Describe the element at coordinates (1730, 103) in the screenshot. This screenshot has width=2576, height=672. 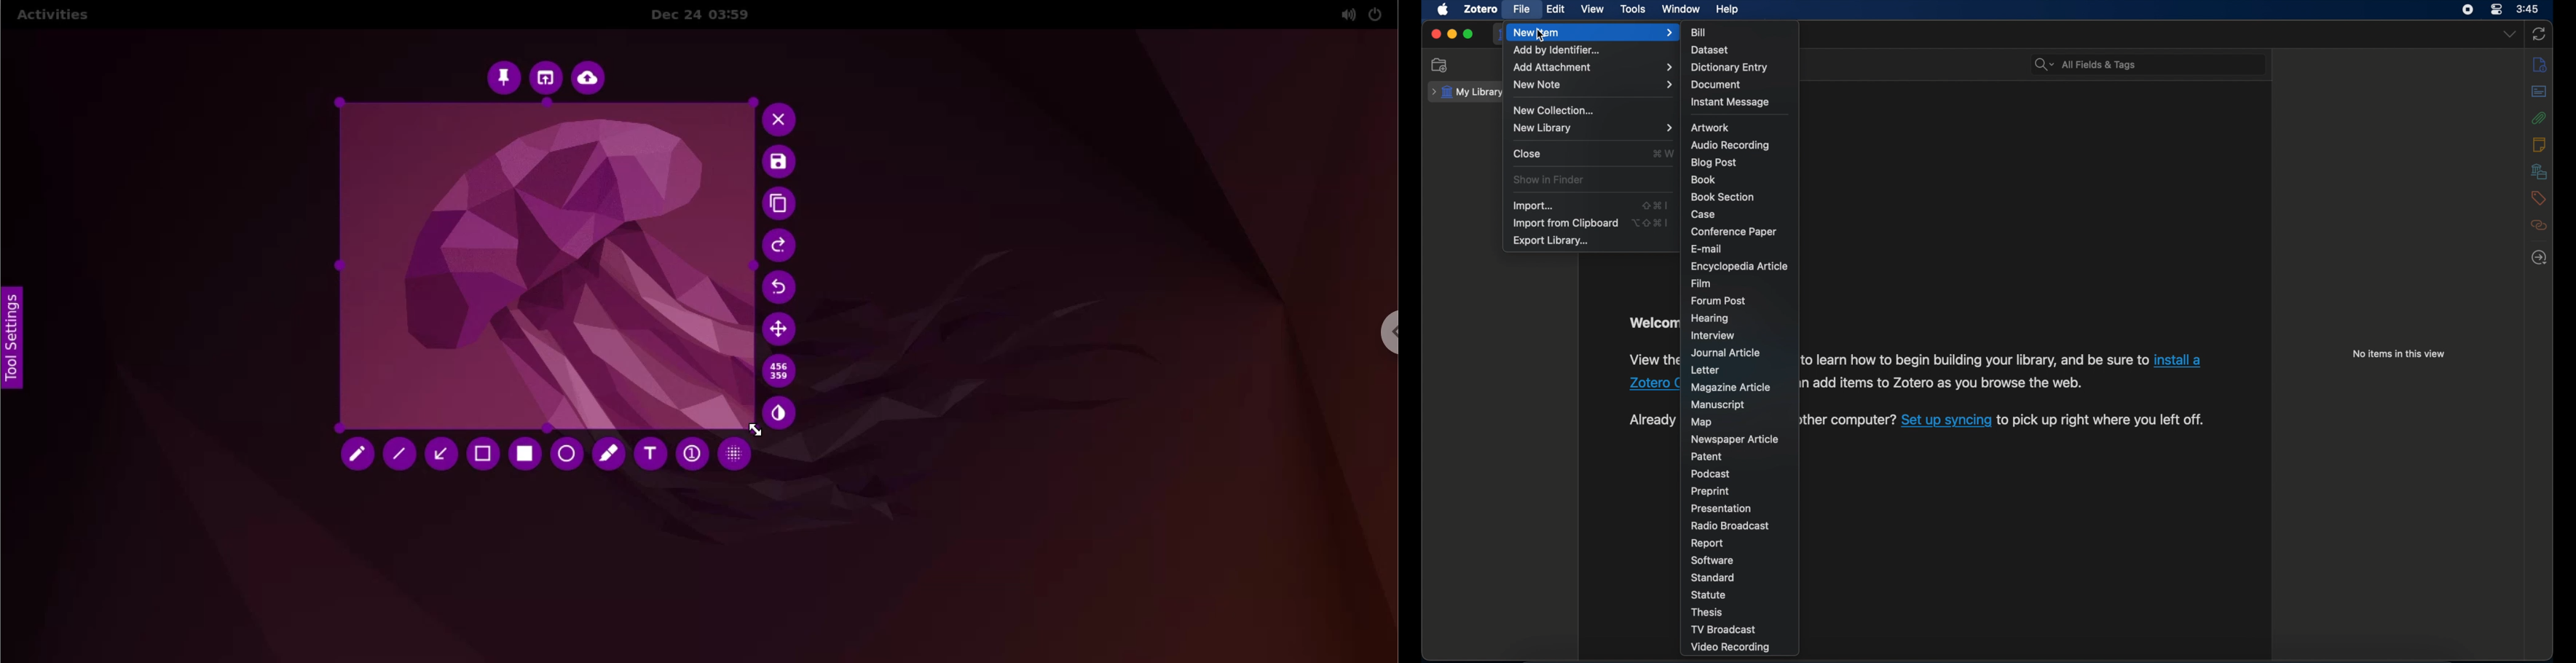
I see `instant message` at that location.